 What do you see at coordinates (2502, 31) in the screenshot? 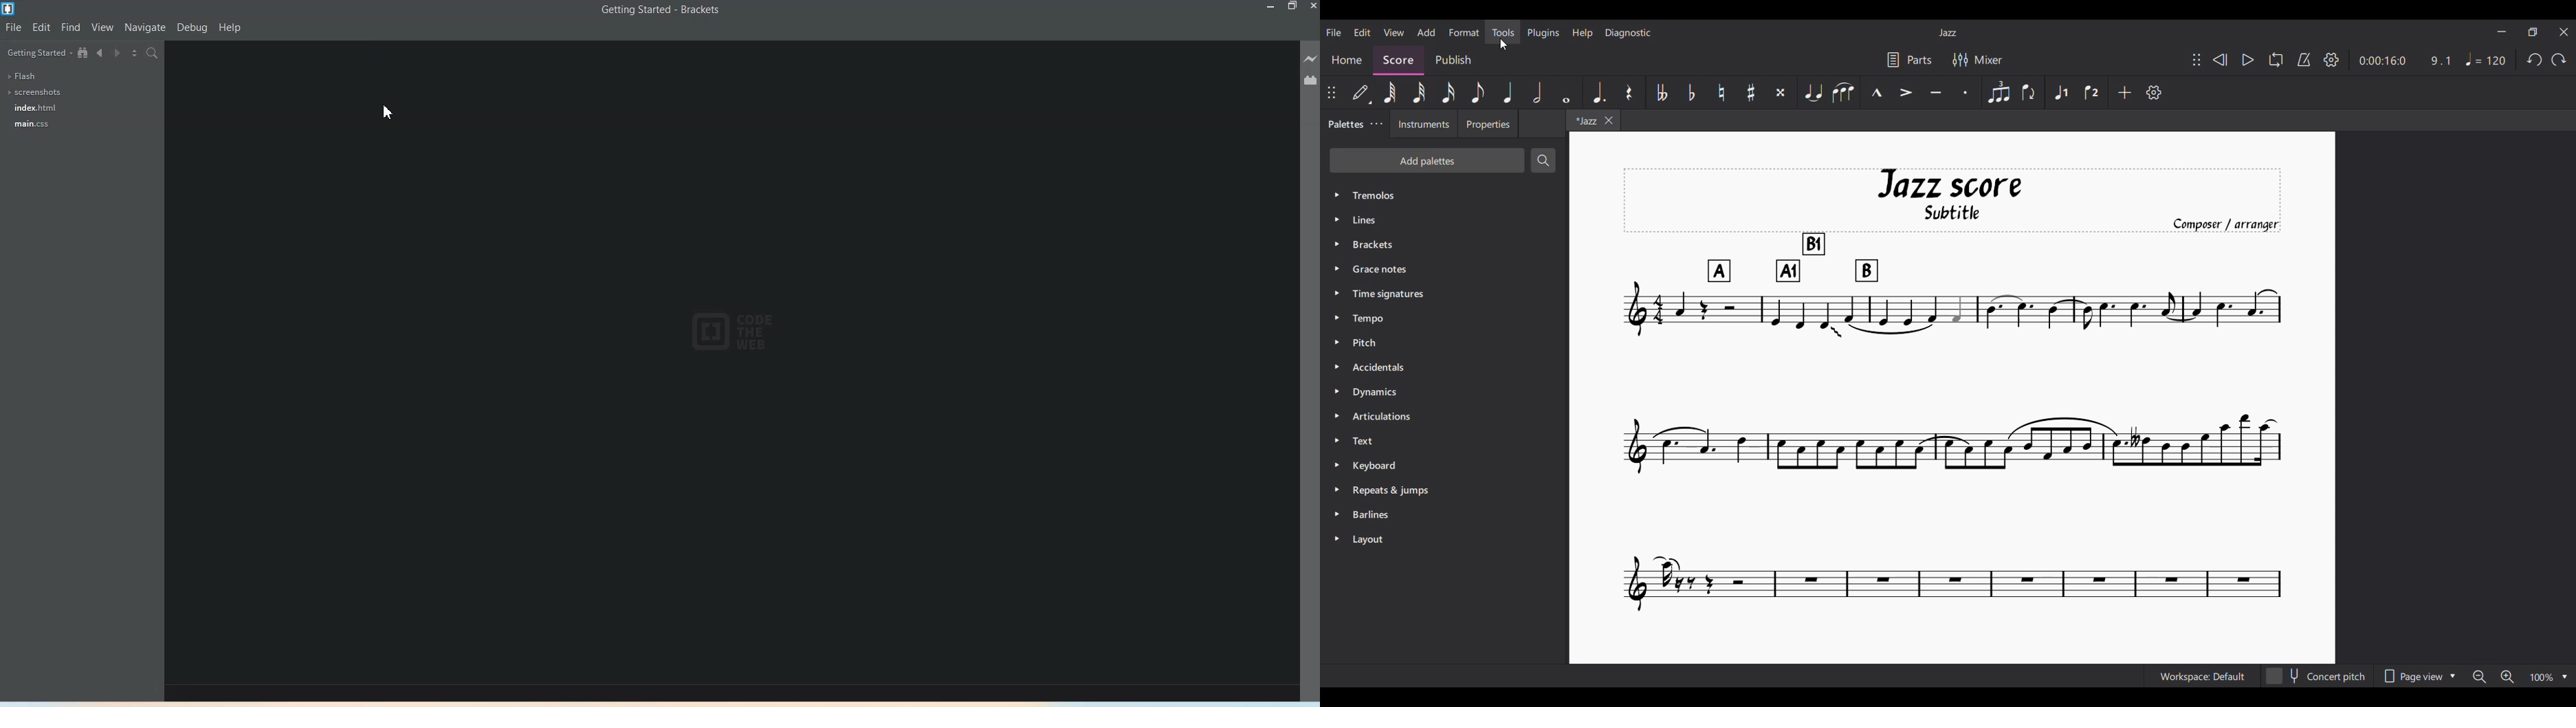
I see `Minimize` at bounding box center [2502, 31].